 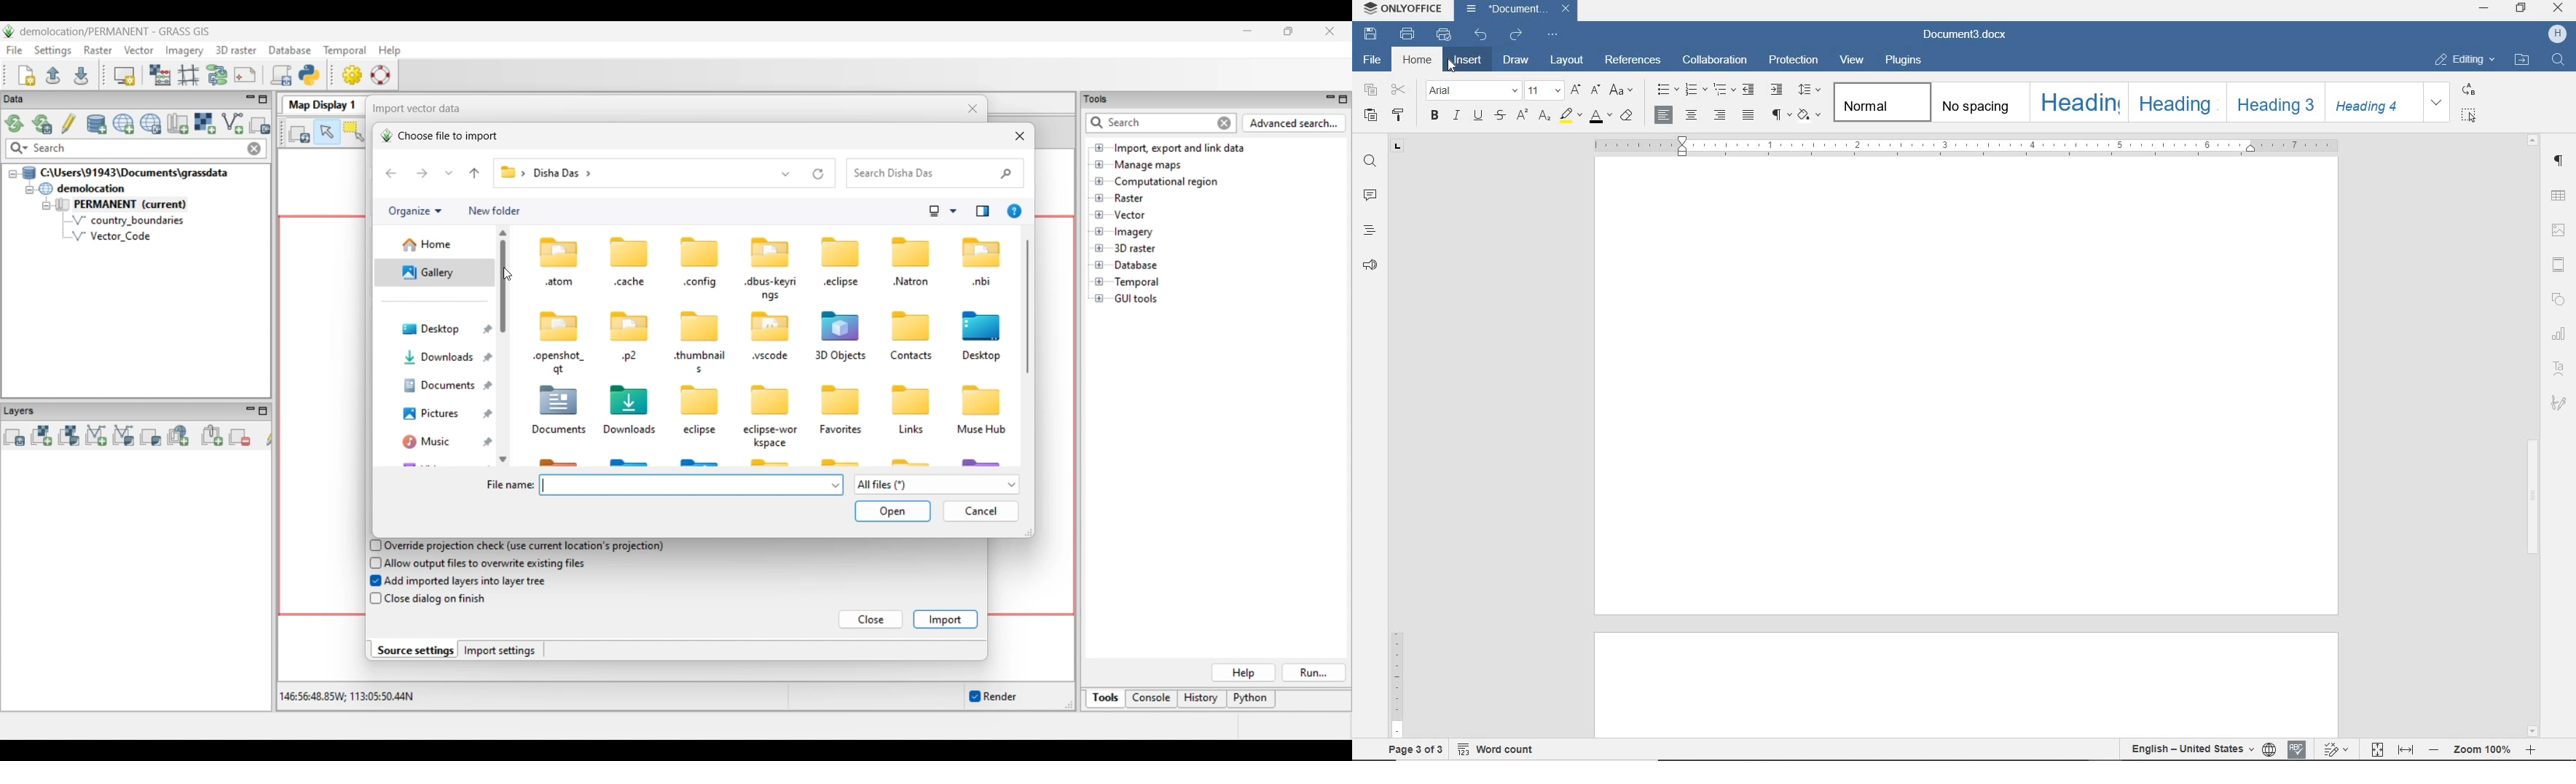 I want to click on Zoom In, so click(x=2529, y=752).